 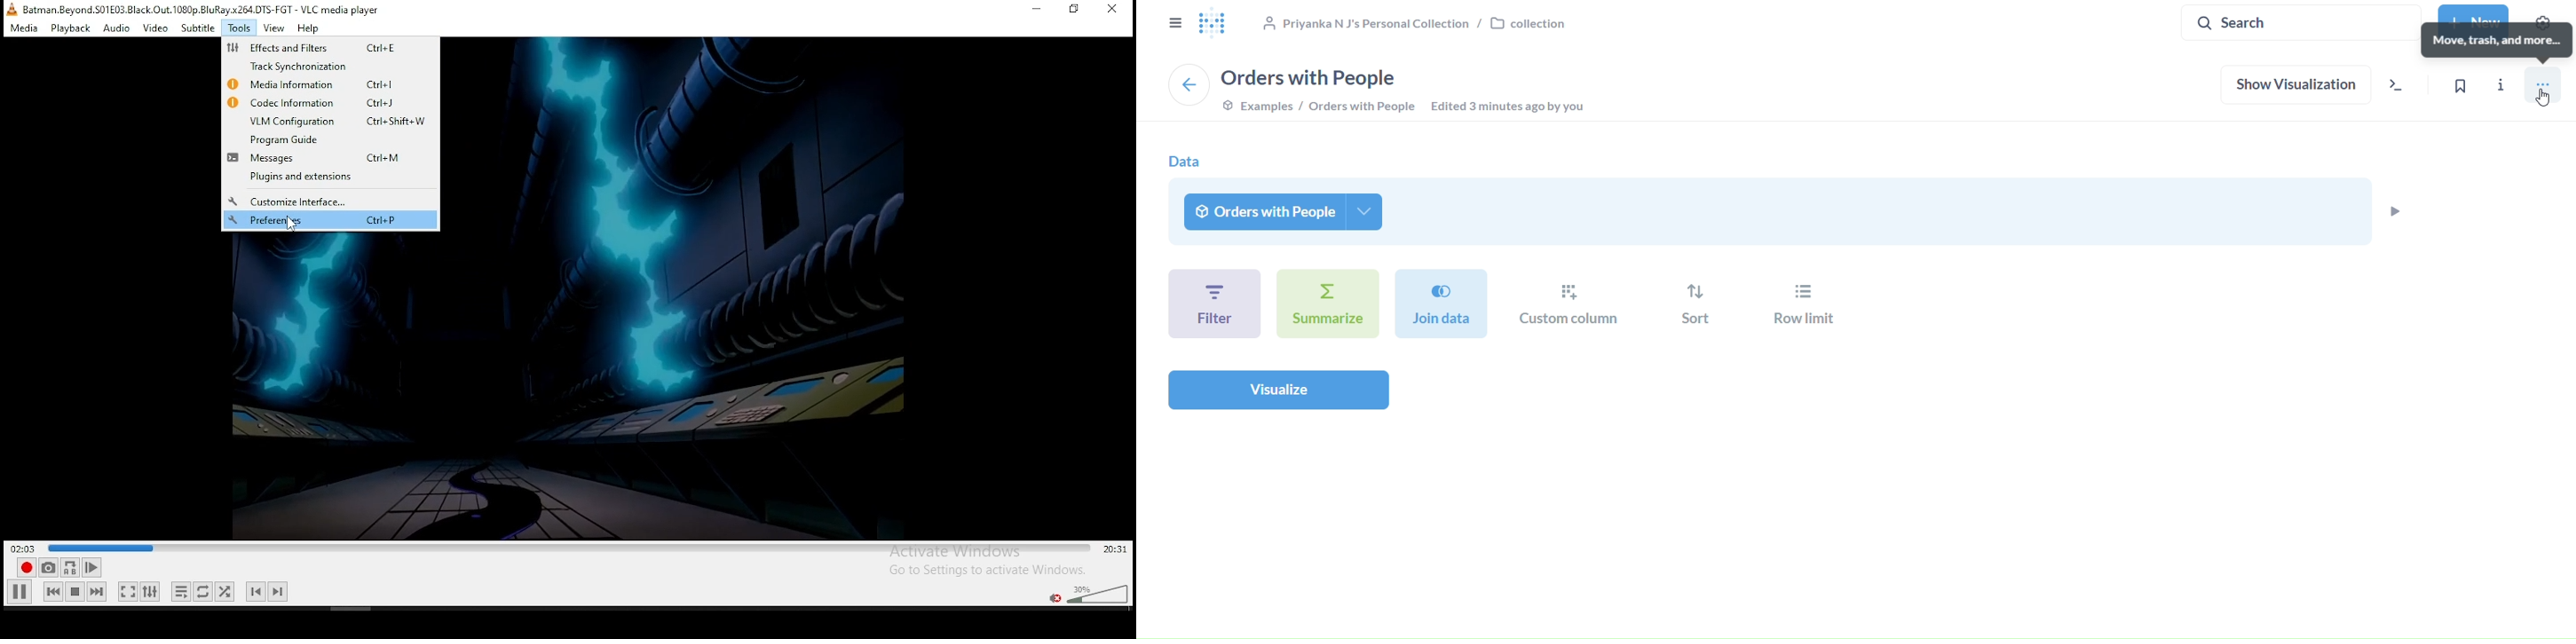 What do you see at coordinates (224, 591) in the screenshot?
I see `random` at bounding box center [224, 591].